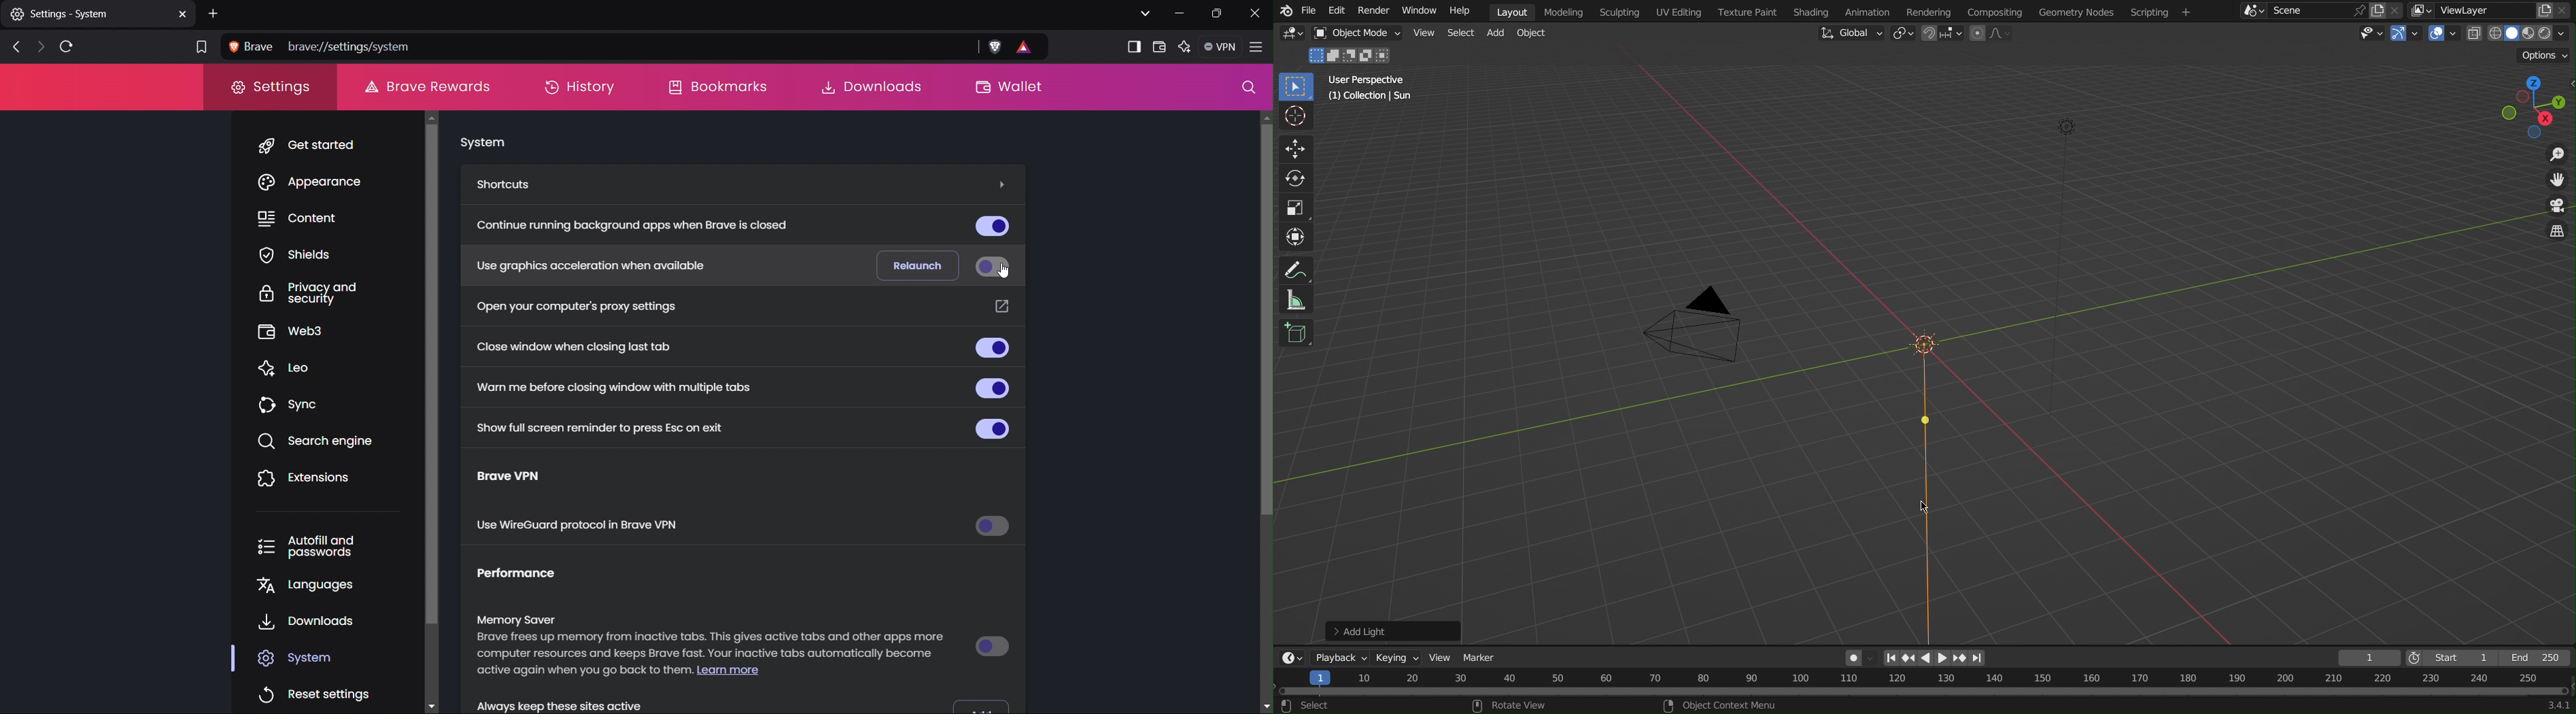 This screenshot has height=728, width=2576. I want to click on Move View, so click(2556, 182).